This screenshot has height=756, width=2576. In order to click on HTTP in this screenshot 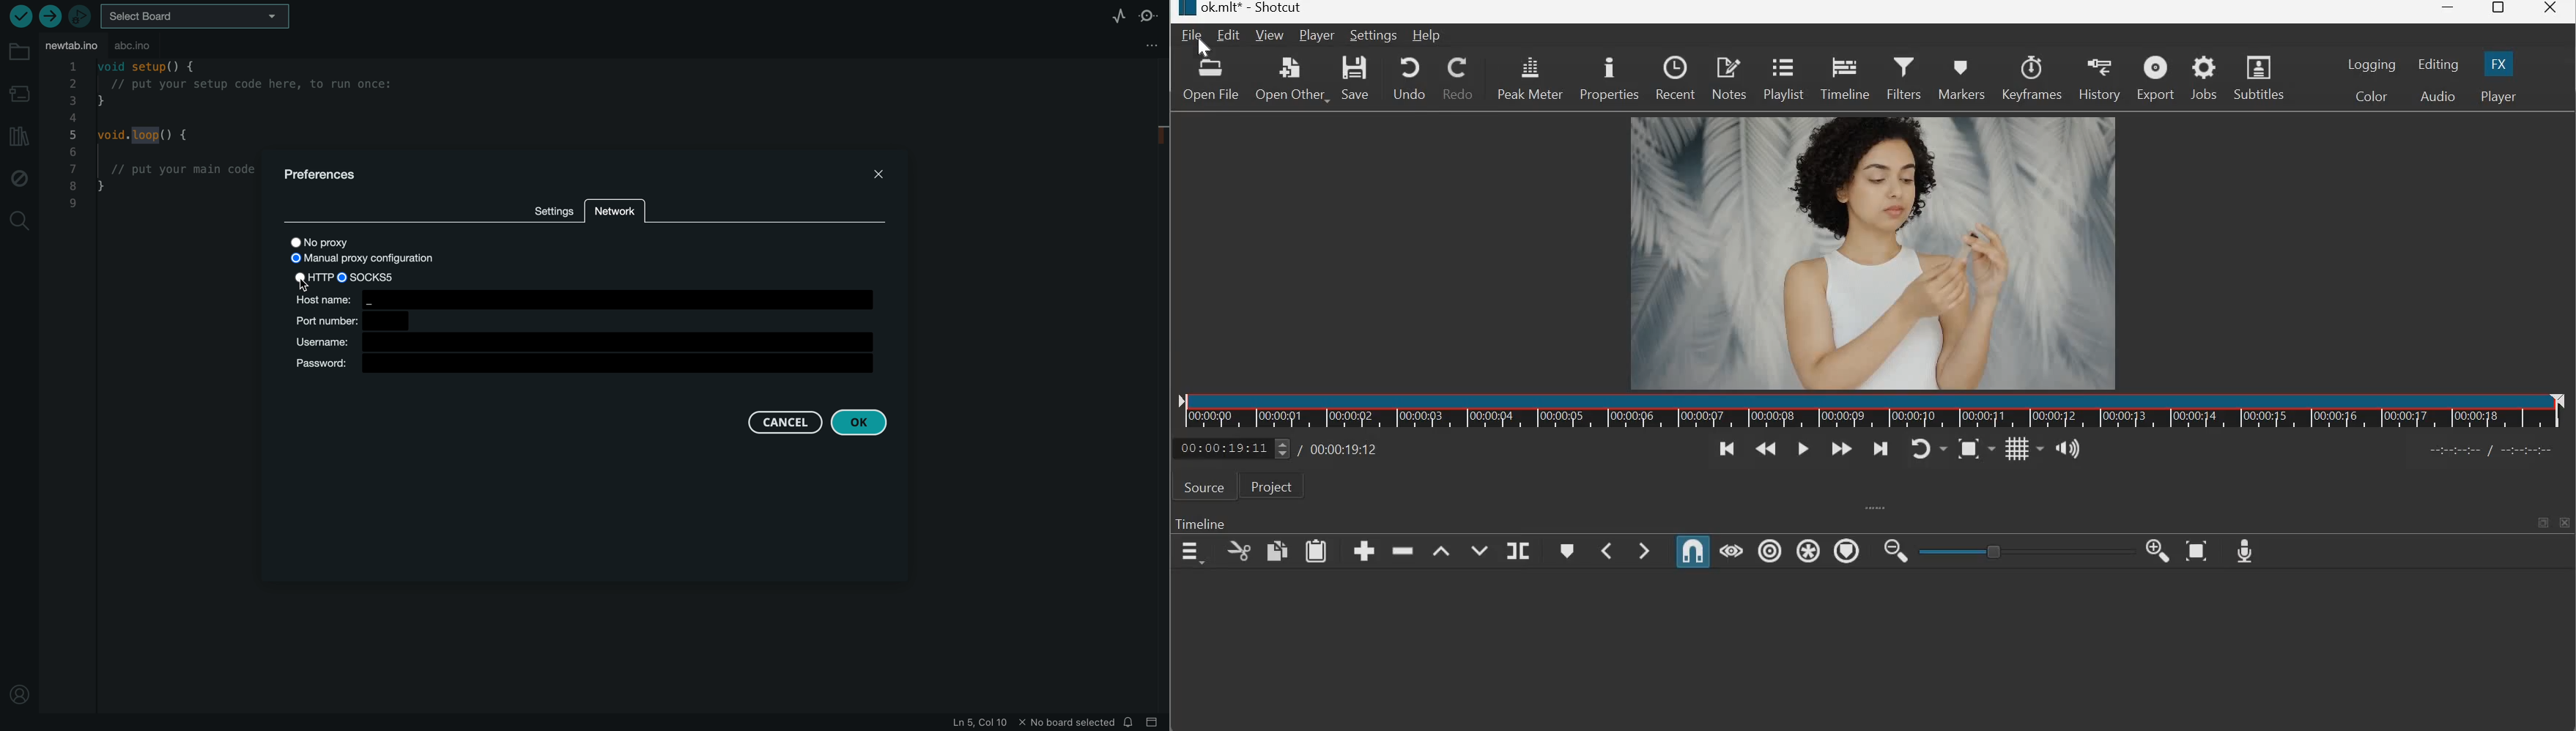, I will do `click(314, 277)`.